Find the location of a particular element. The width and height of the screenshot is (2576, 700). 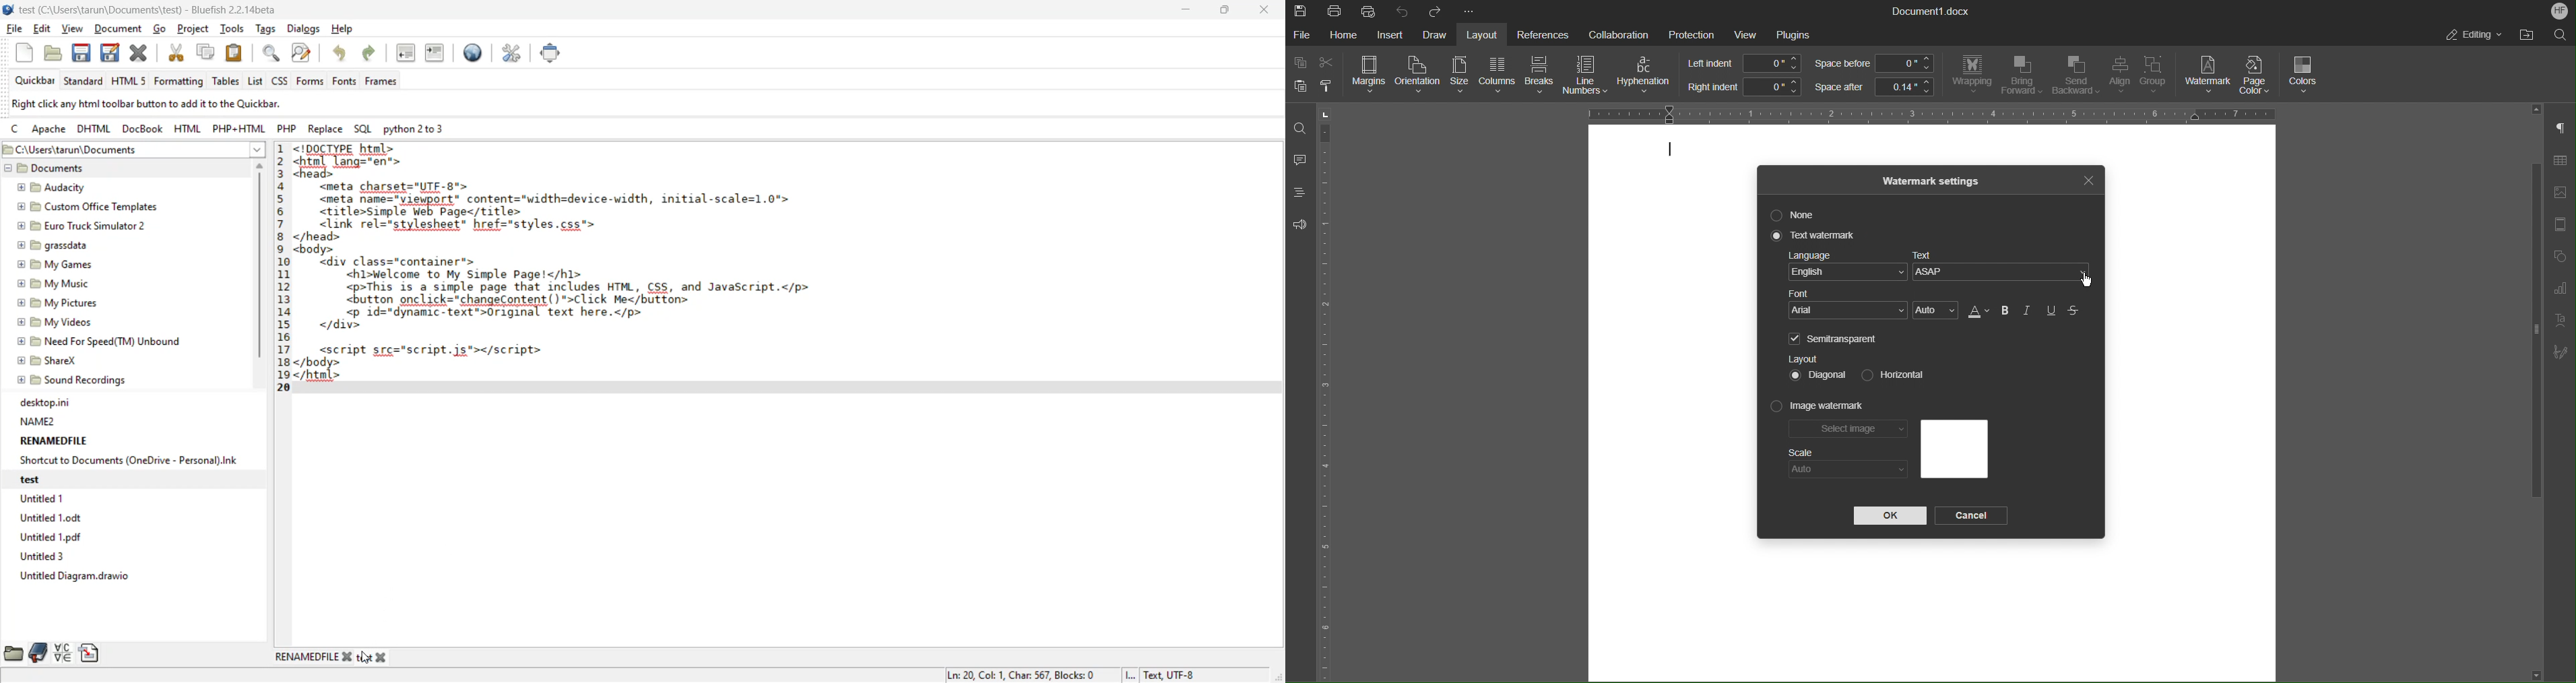

Draw is located at coordinates (1436, 35).